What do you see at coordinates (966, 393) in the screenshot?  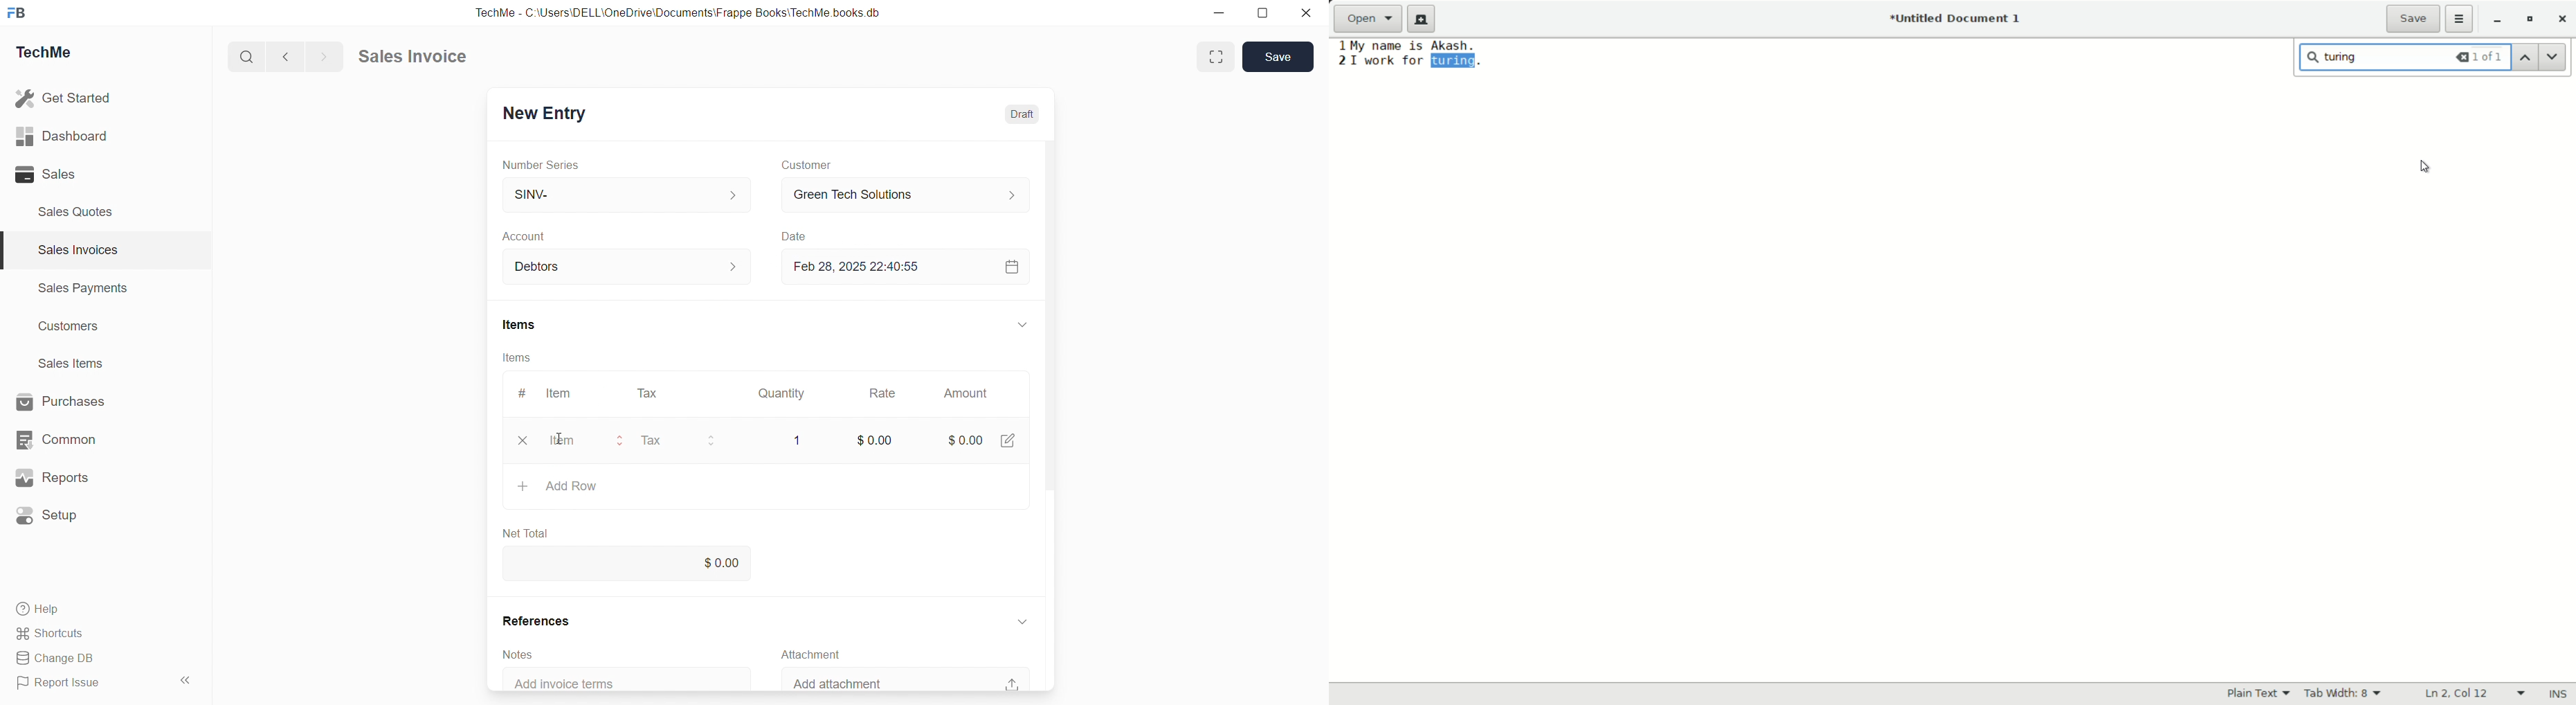 I see `Amount` at bounding box center [966, 393].